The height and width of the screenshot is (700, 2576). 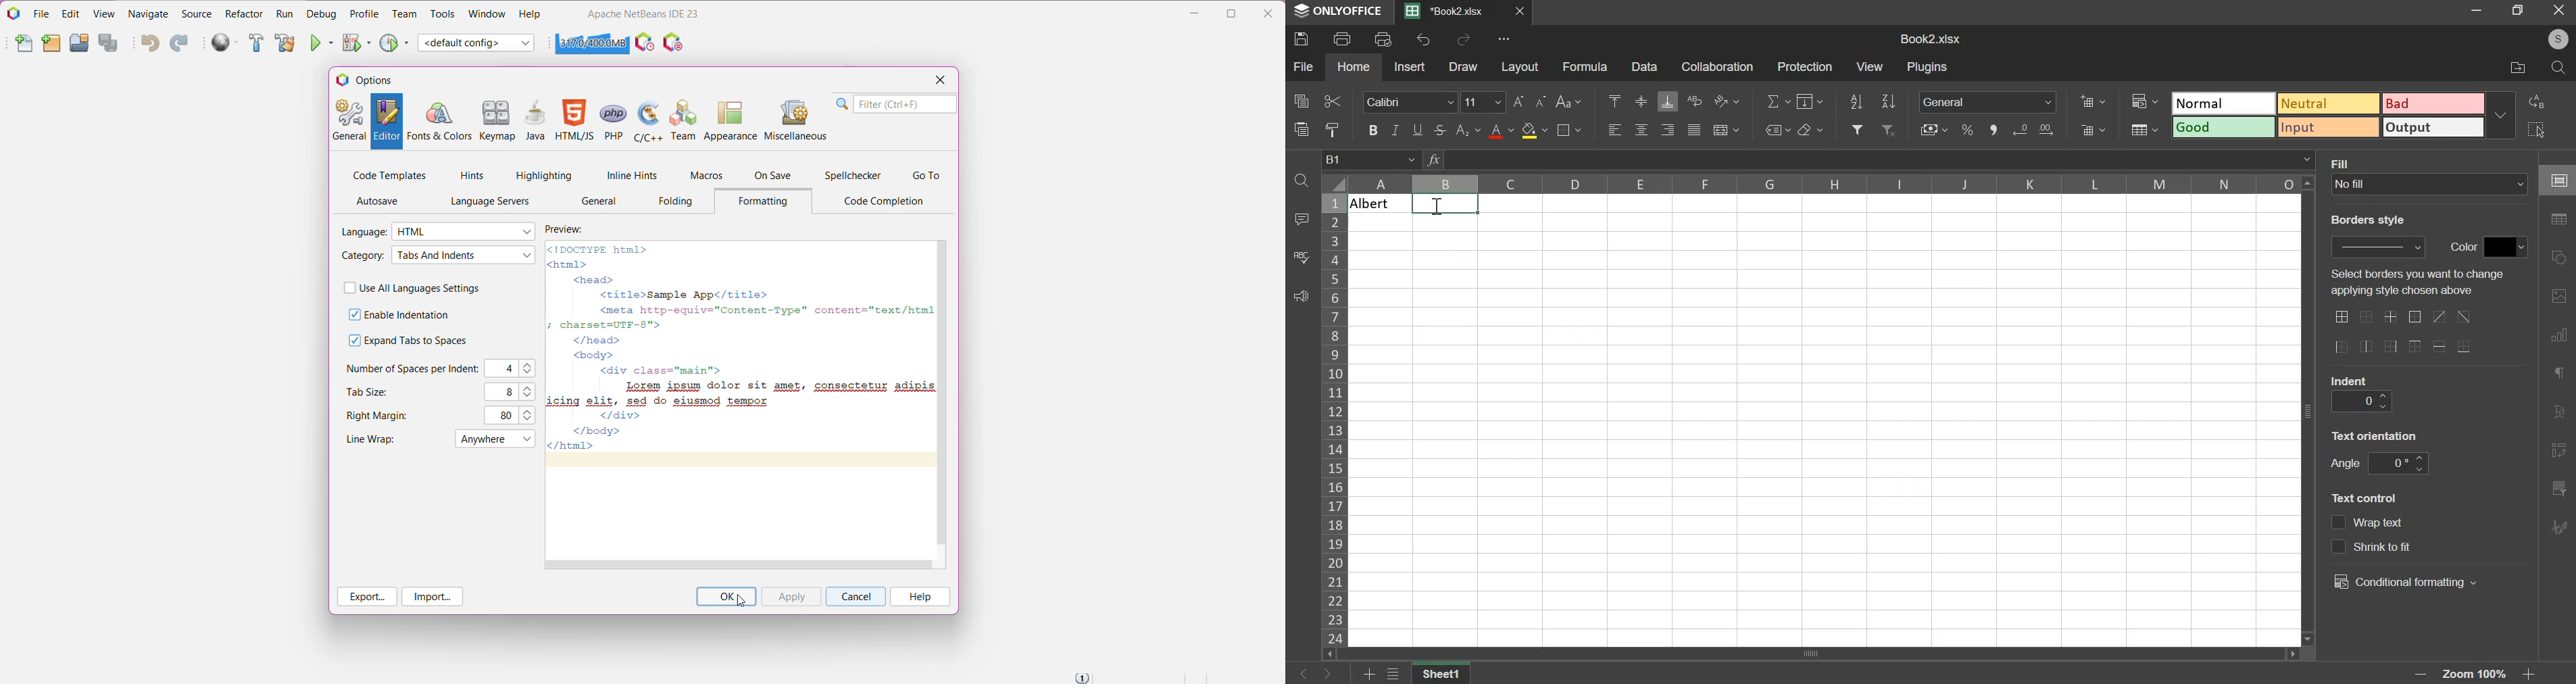 I want to click on background fill, so click(x=2430, y=184).